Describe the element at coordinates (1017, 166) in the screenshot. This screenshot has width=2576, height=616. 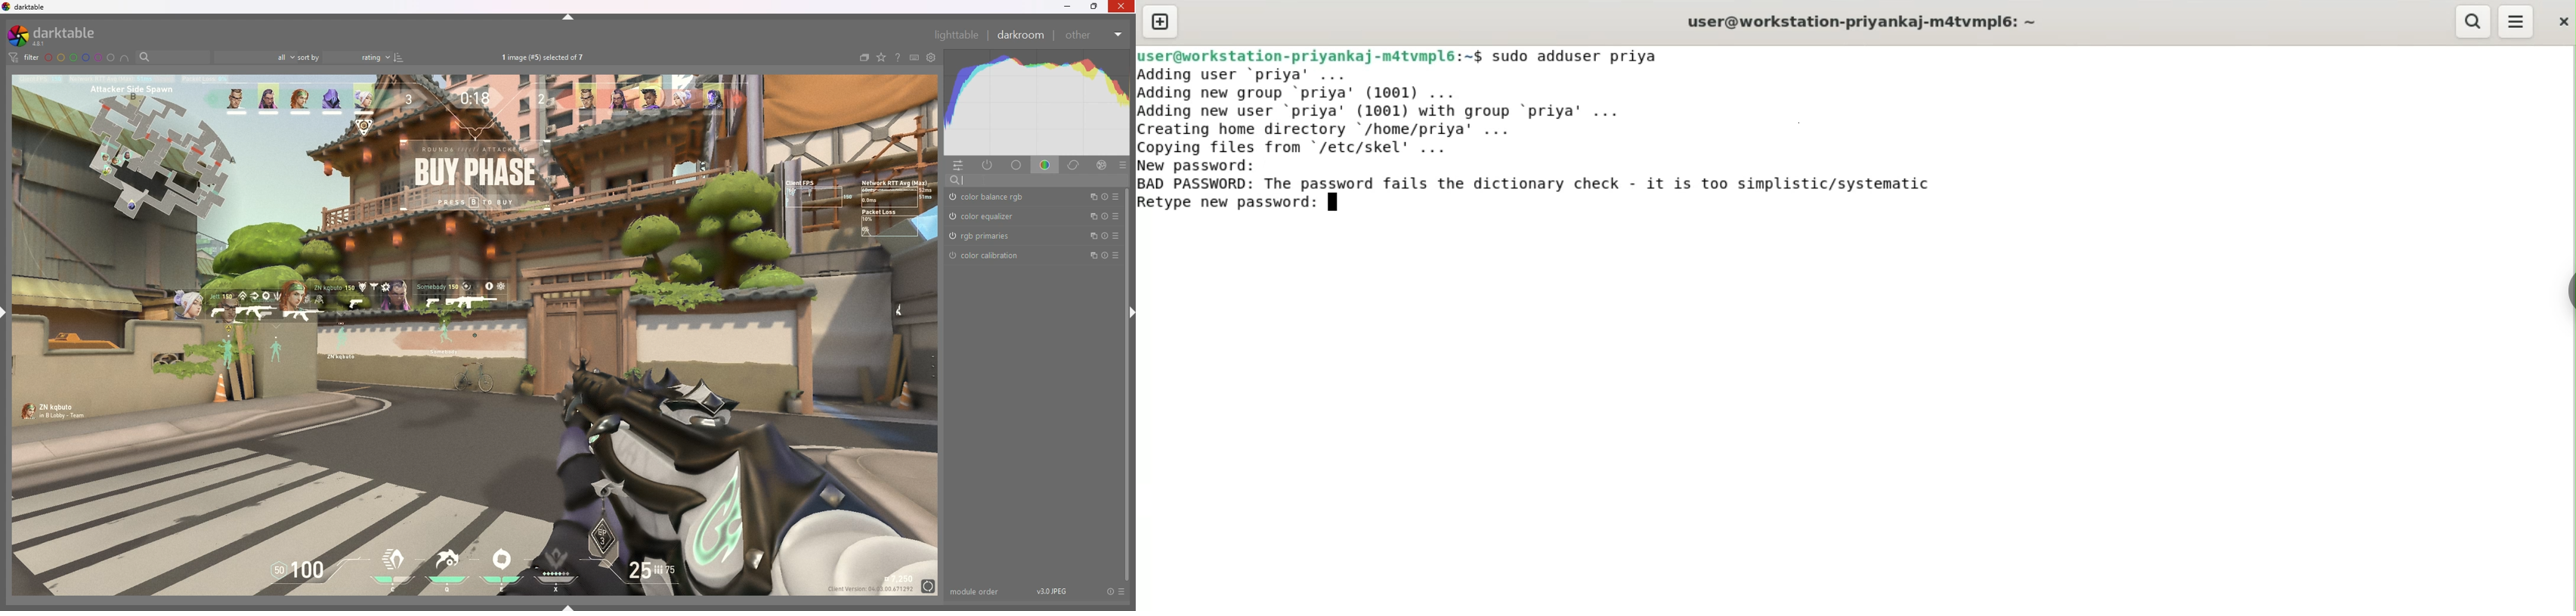
I see `base` at that location.